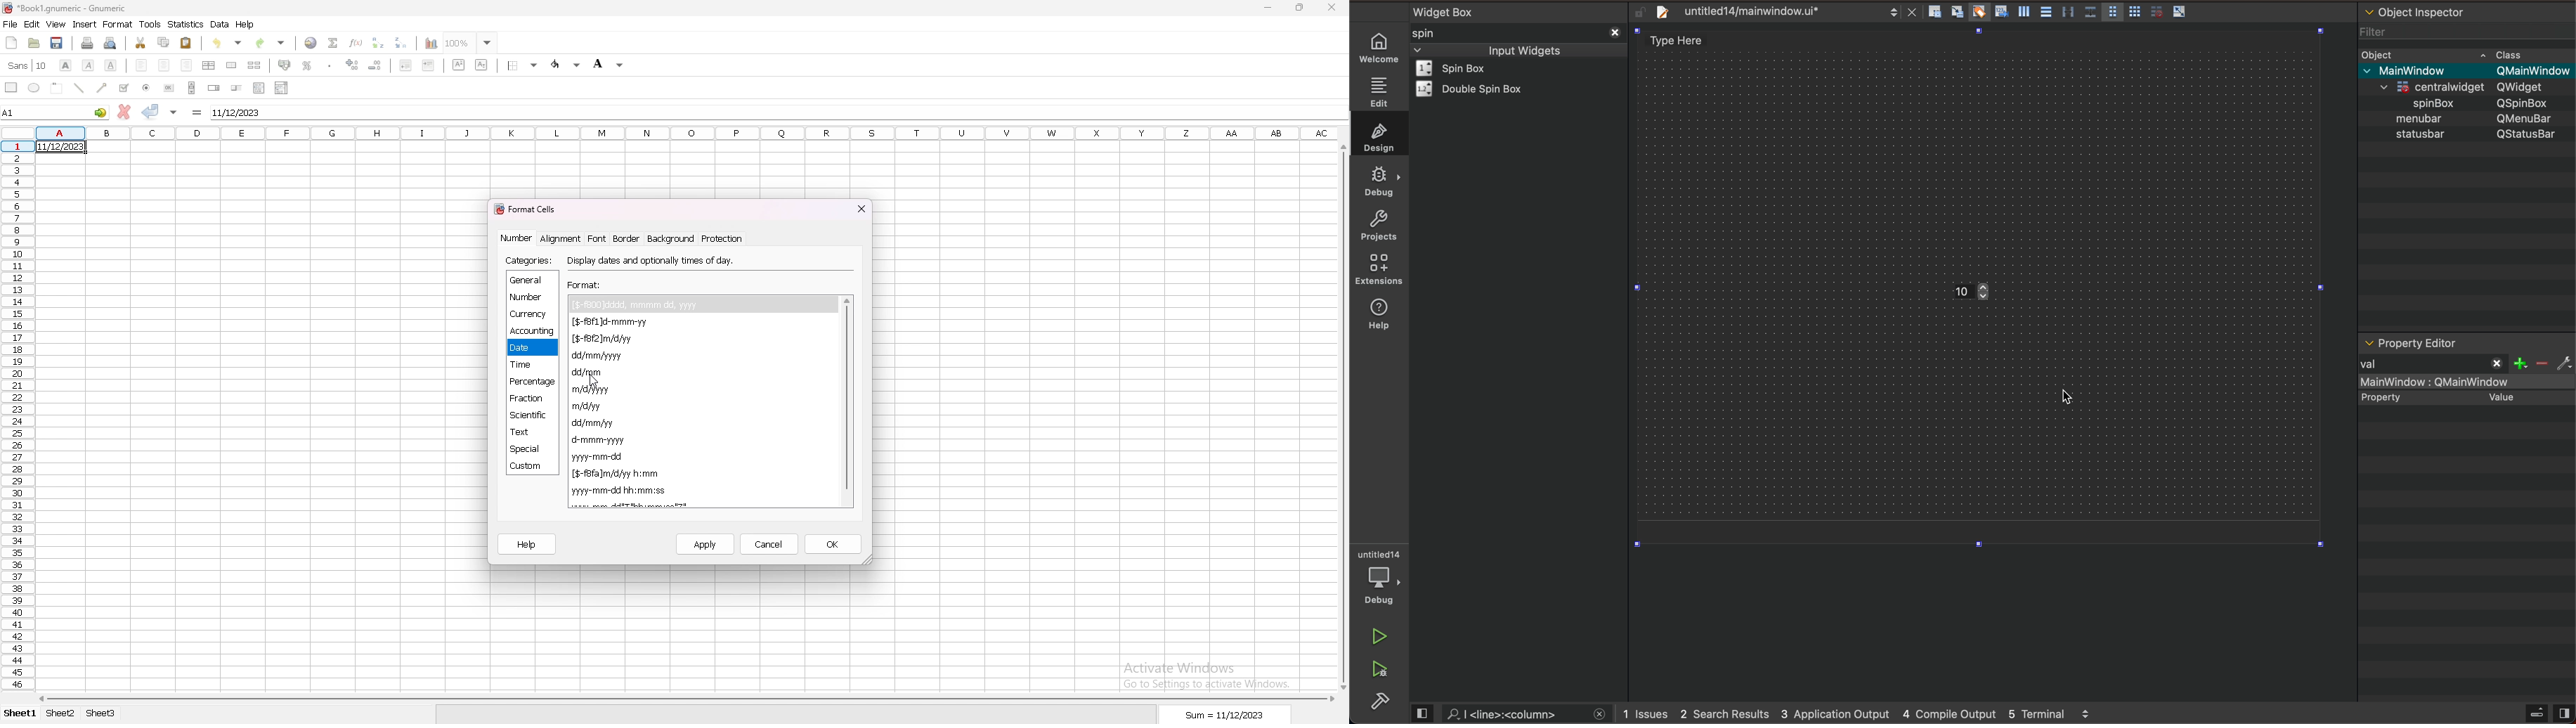 This screenshot has height=728, width=2576. What do you see at coordinates (311, 43) in the screenshot?
I see `hyperlink` at bounding box center [311, 43].